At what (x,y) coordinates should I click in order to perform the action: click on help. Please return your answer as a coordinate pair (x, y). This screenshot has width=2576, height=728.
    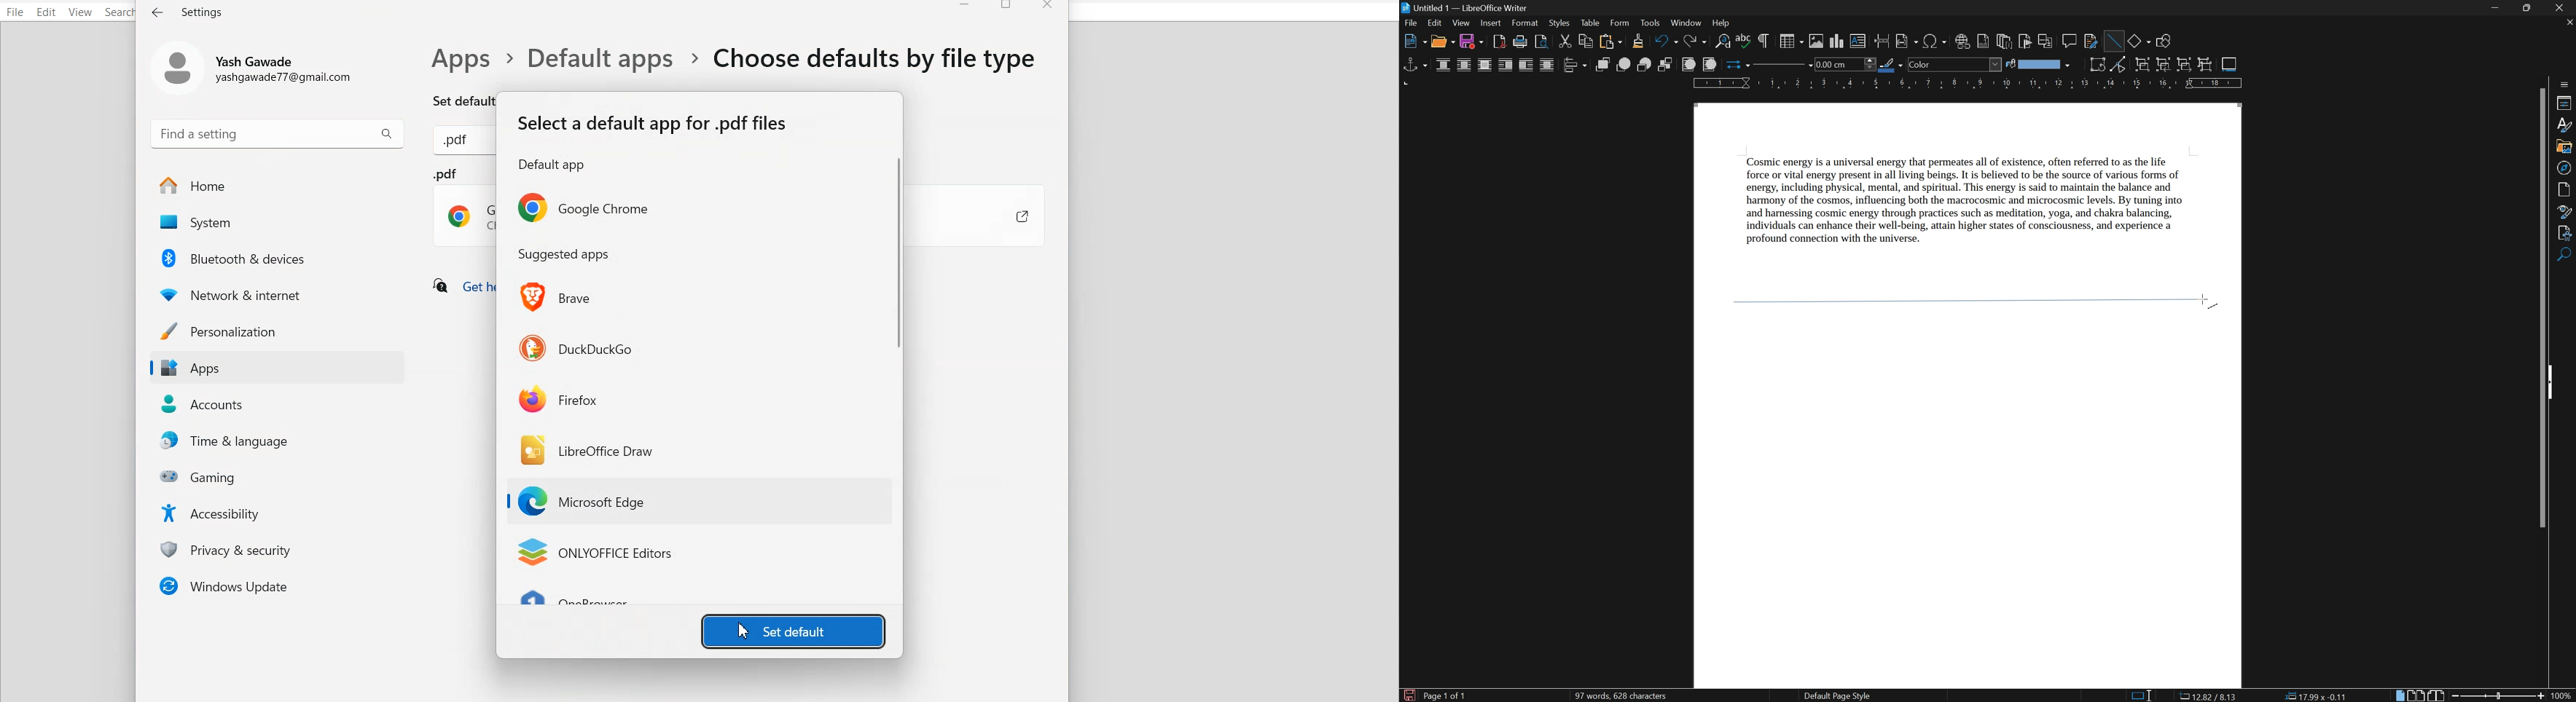
    Looking at the image, I should click on (1724, 23).